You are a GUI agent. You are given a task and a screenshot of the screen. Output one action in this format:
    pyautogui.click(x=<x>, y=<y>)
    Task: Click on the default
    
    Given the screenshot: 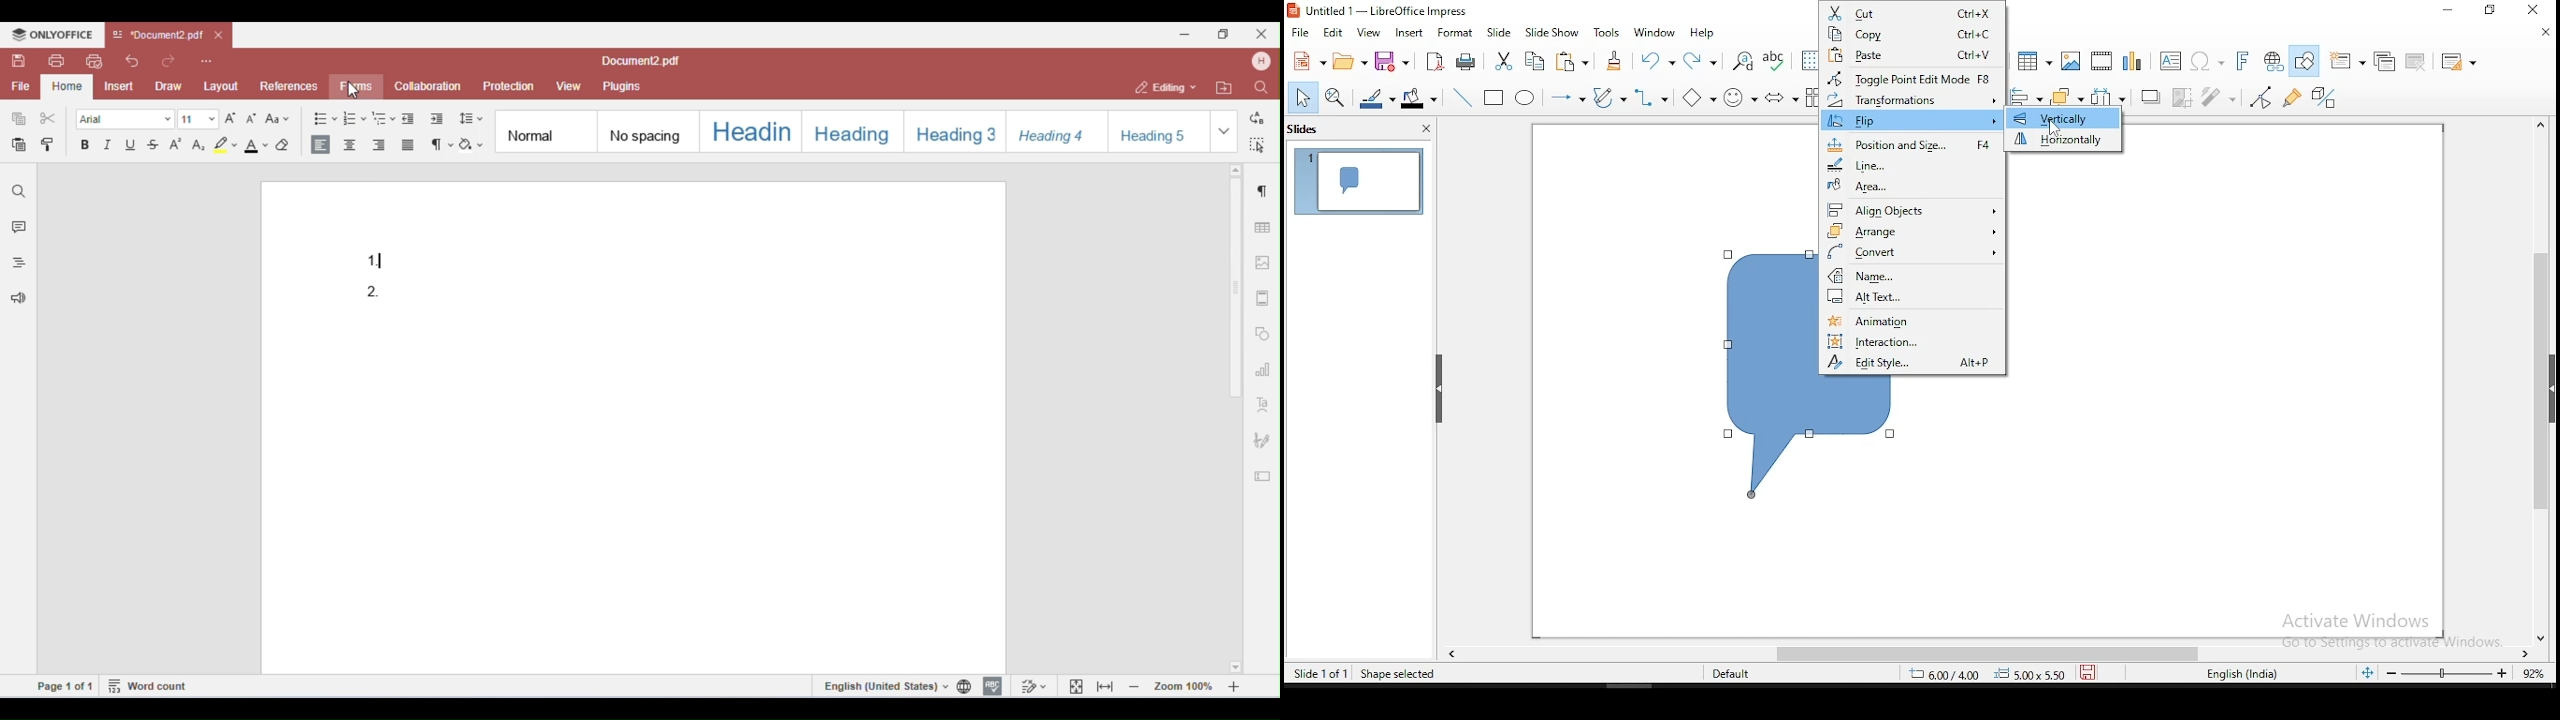 What is the action you would take?
    pyautogui.click(x=1733, y=674)
    